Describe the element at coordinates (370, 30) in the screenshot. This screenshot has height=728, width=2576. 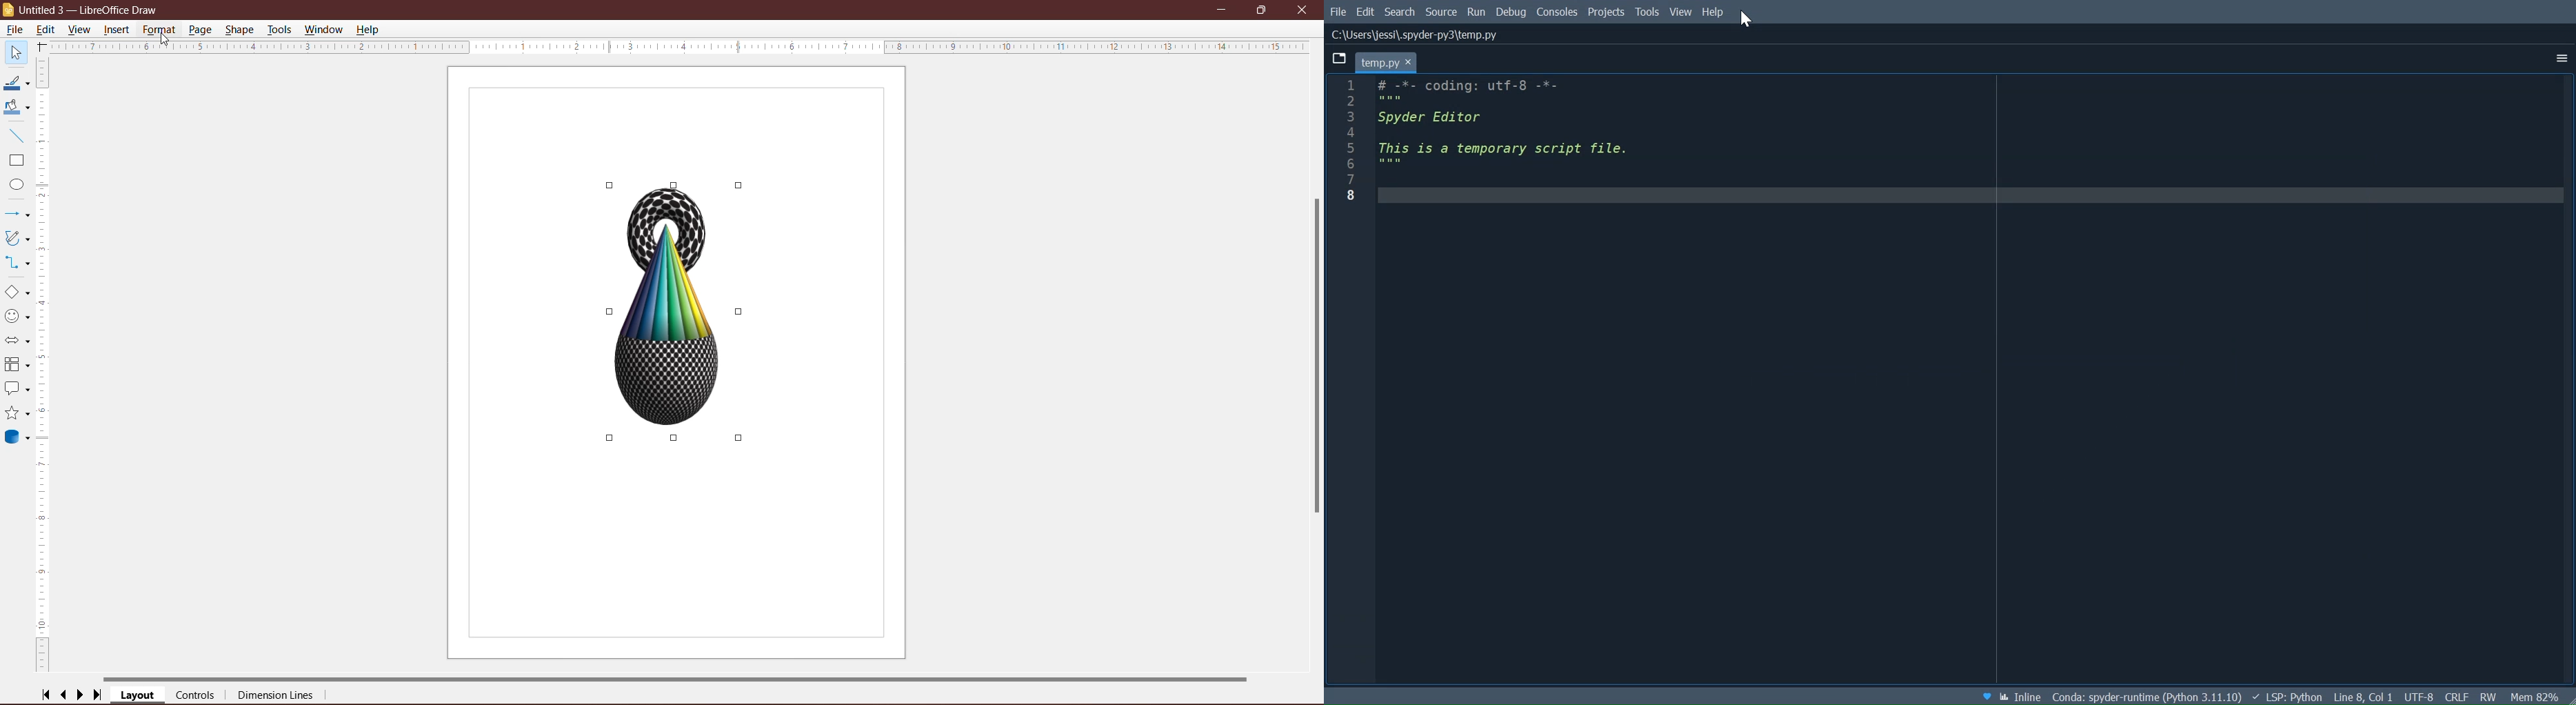
I see `Help` at that location.